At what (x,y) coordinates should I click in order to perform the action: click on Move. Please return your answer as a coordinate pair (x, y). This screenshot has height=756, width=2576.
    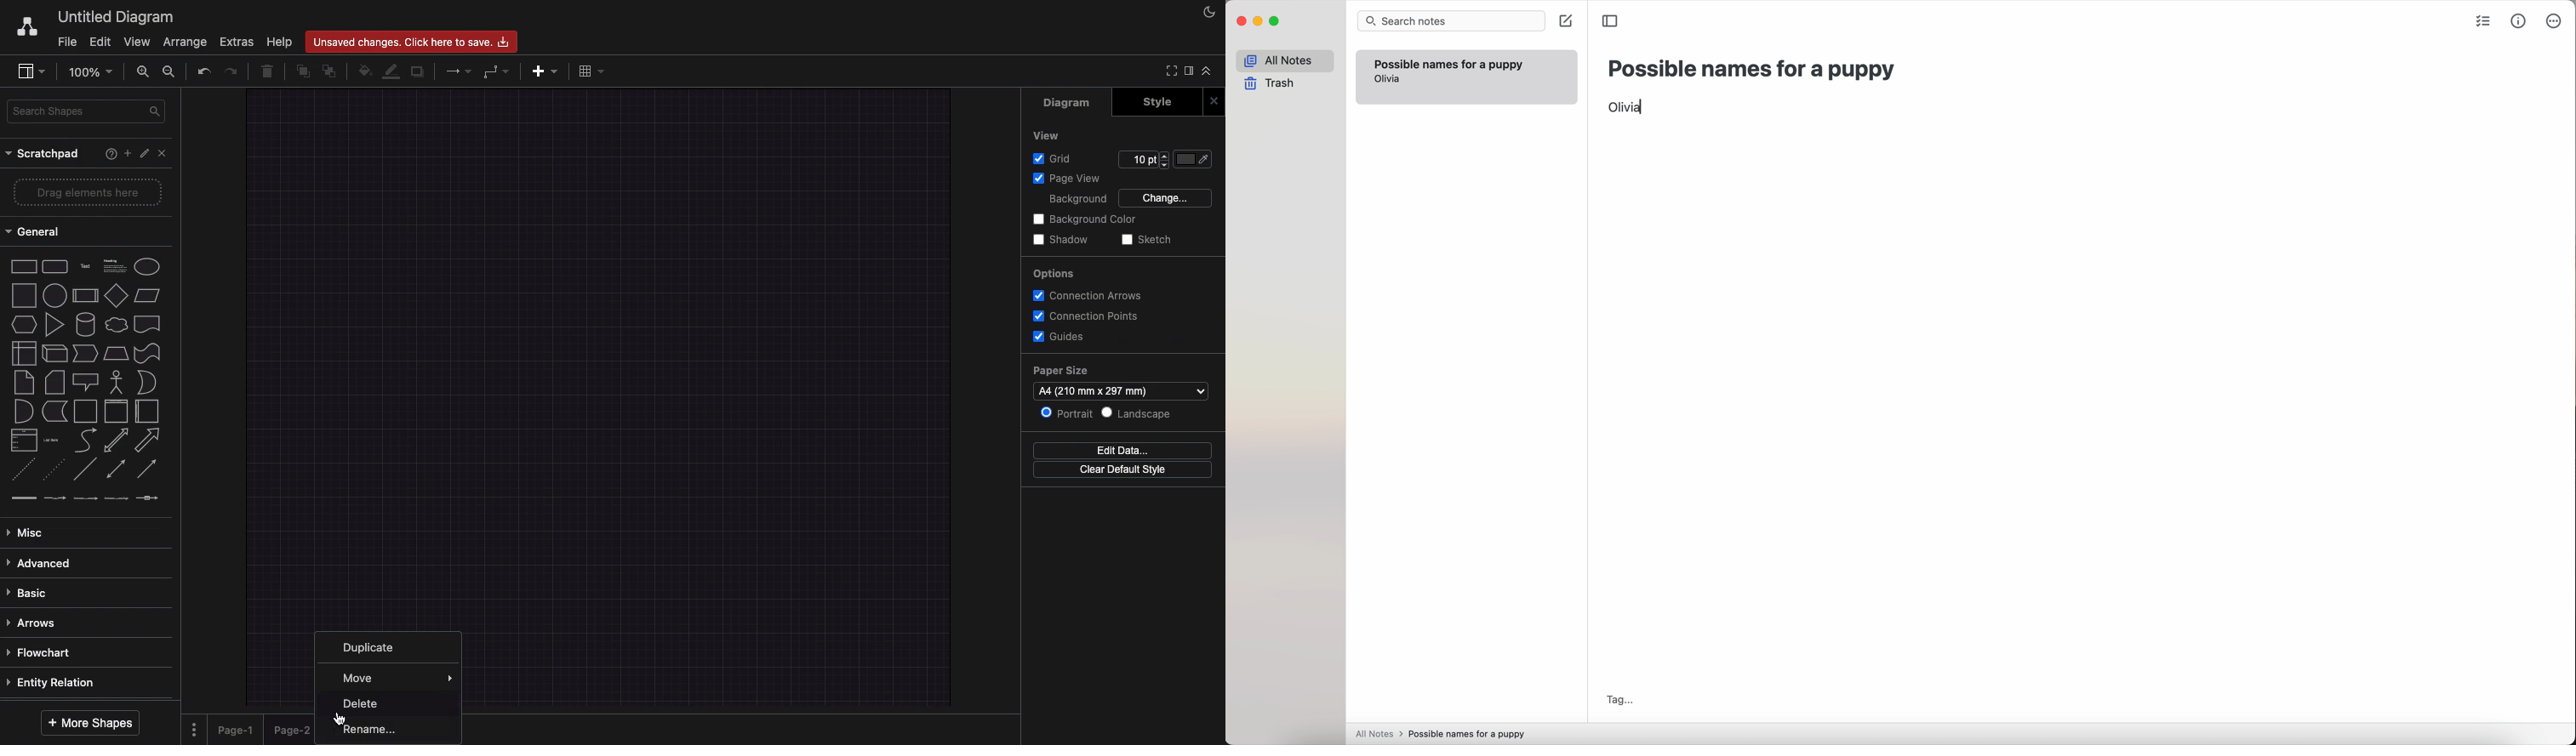
    Looking at the image, I should click on (400, 677).